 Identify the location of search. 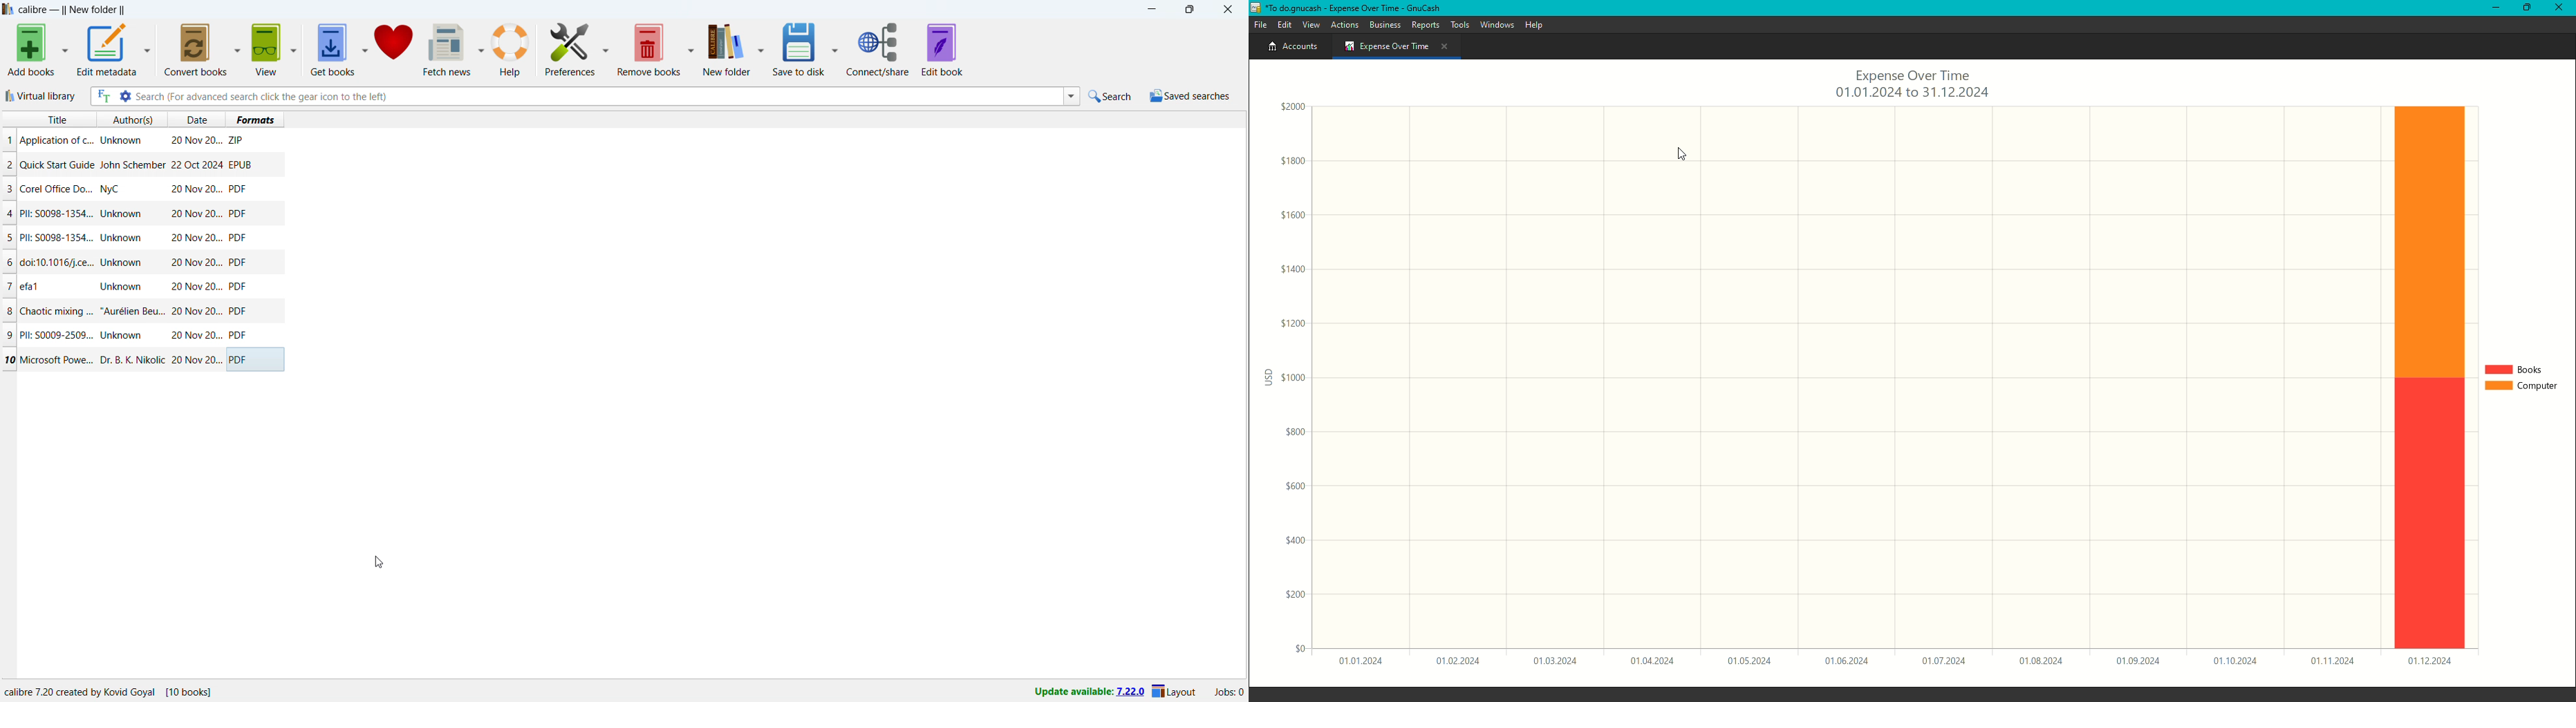
(1112, 96).